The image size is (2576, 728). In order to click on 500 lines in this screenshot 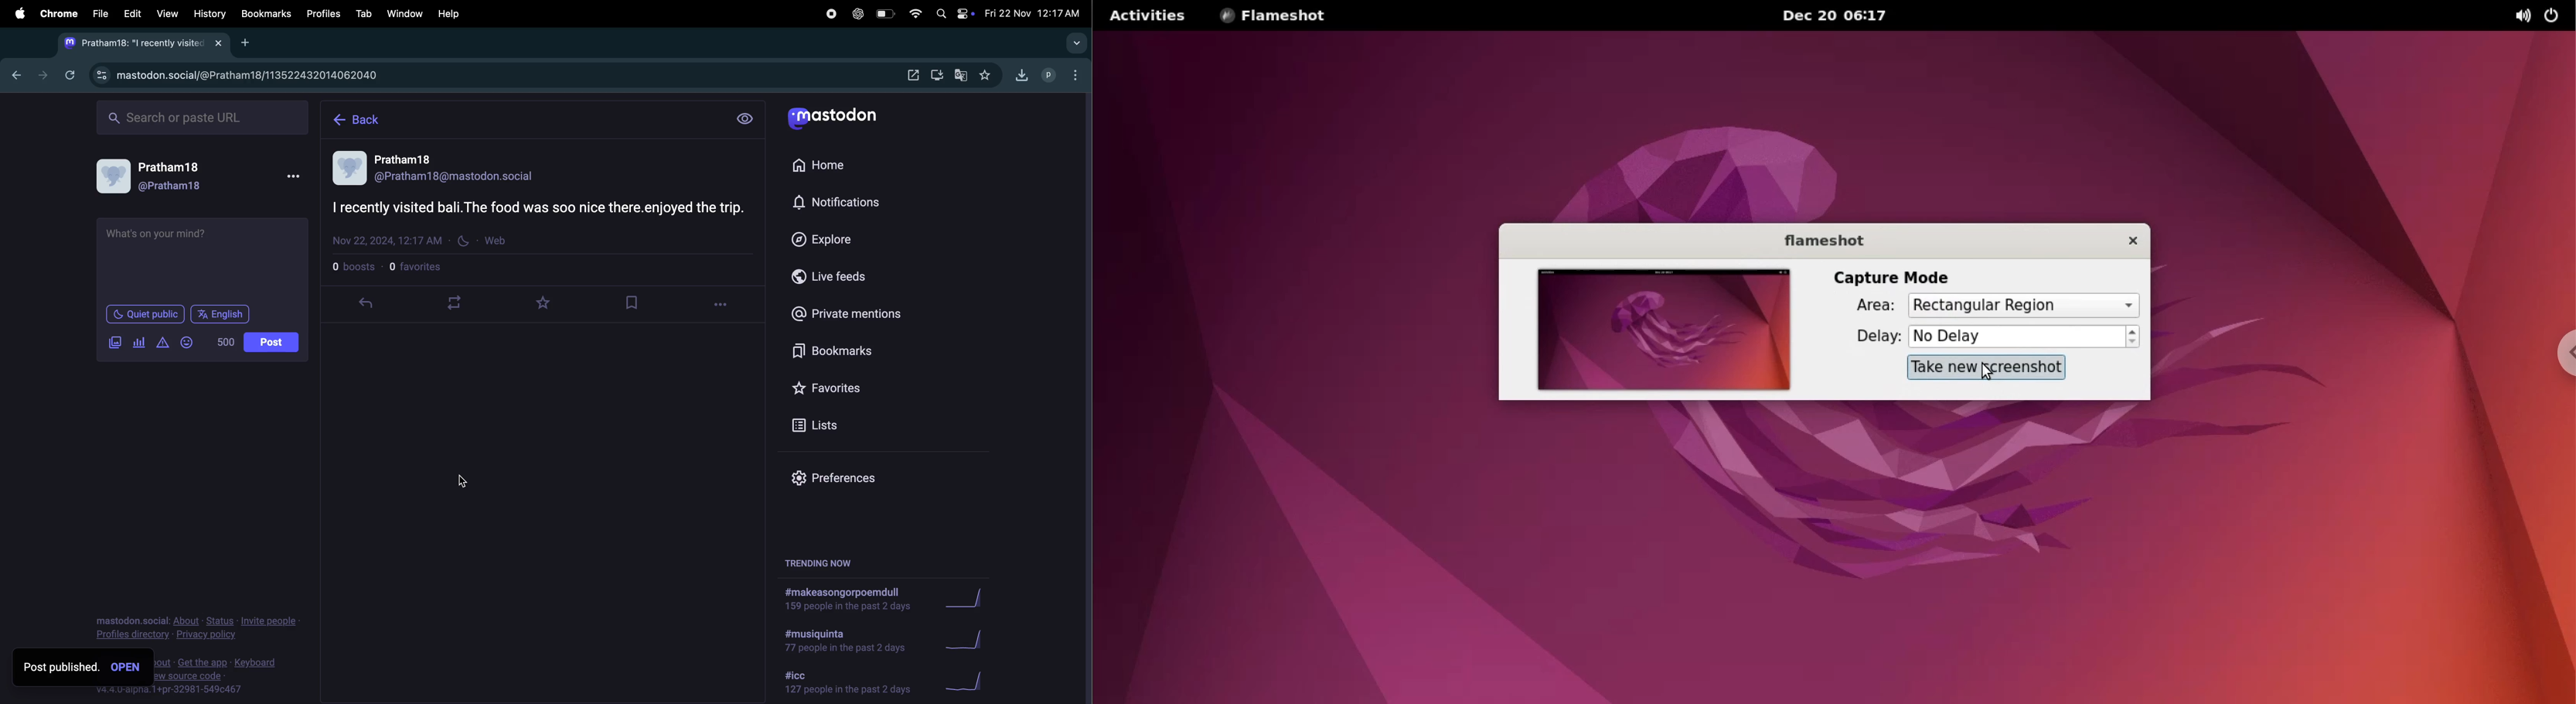, I will do `click(223, 342)`.